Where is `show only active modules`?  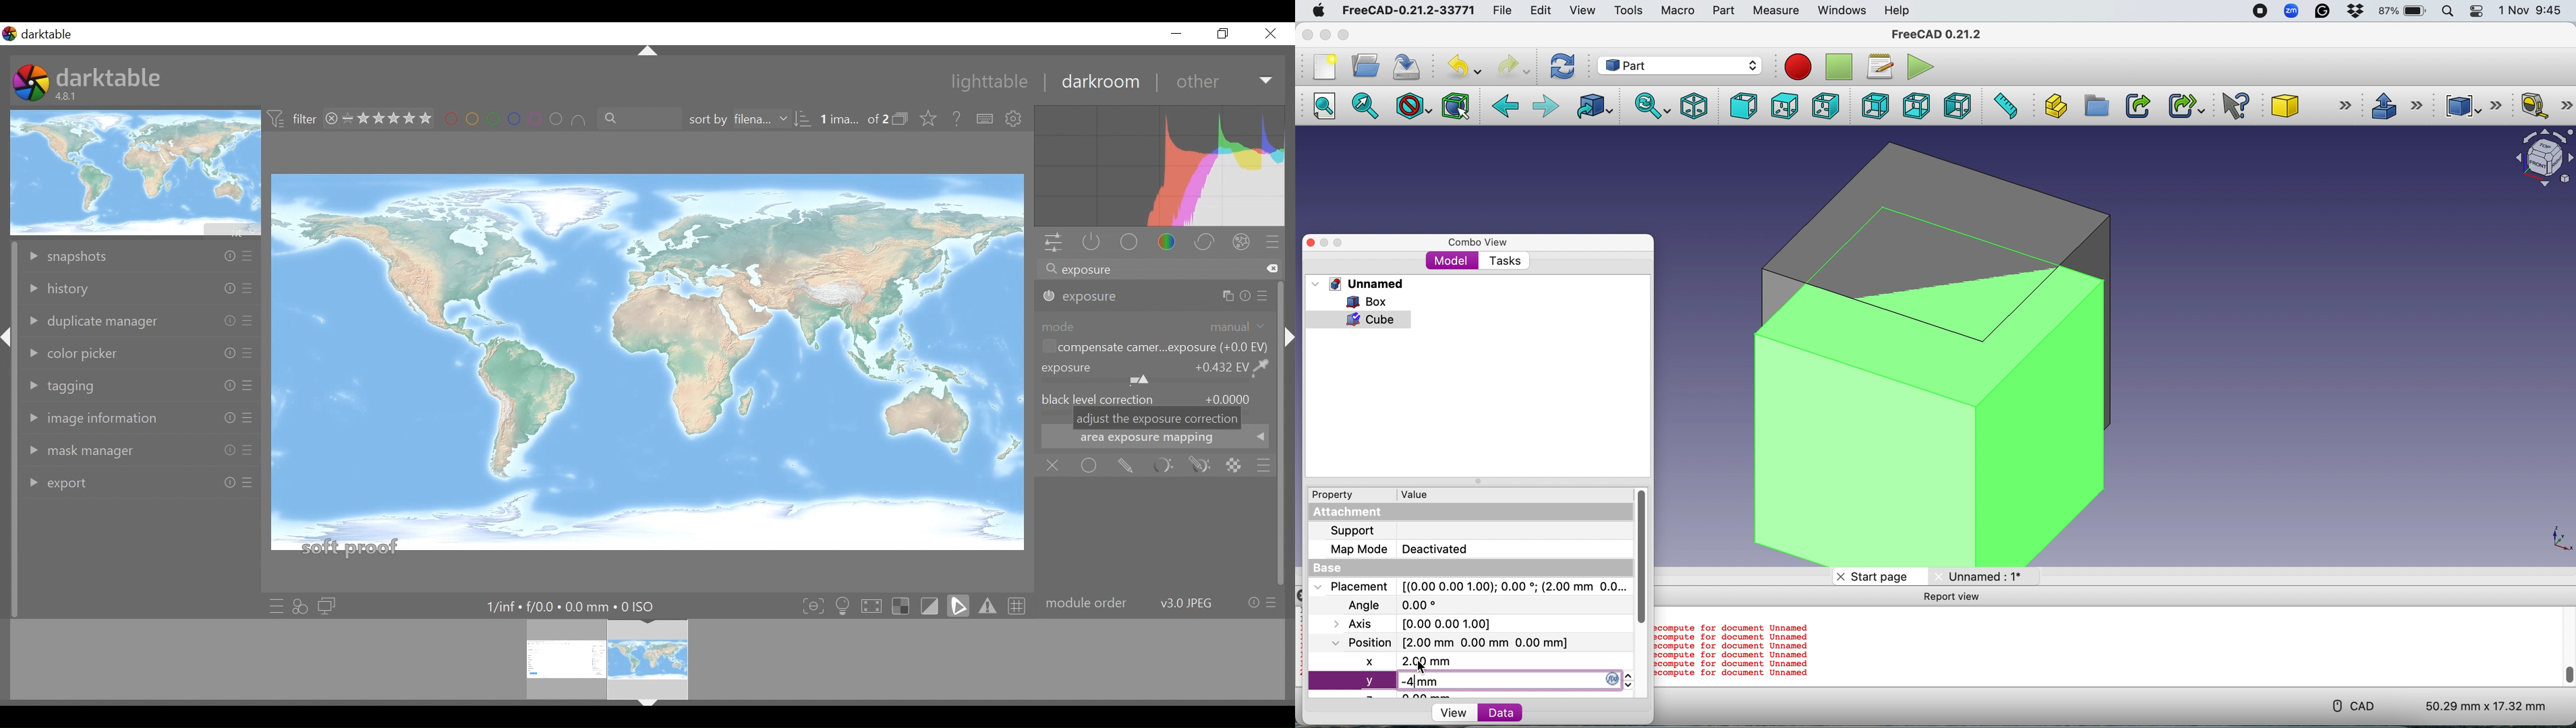
show only active modules is located at coordinates (1088, 243).